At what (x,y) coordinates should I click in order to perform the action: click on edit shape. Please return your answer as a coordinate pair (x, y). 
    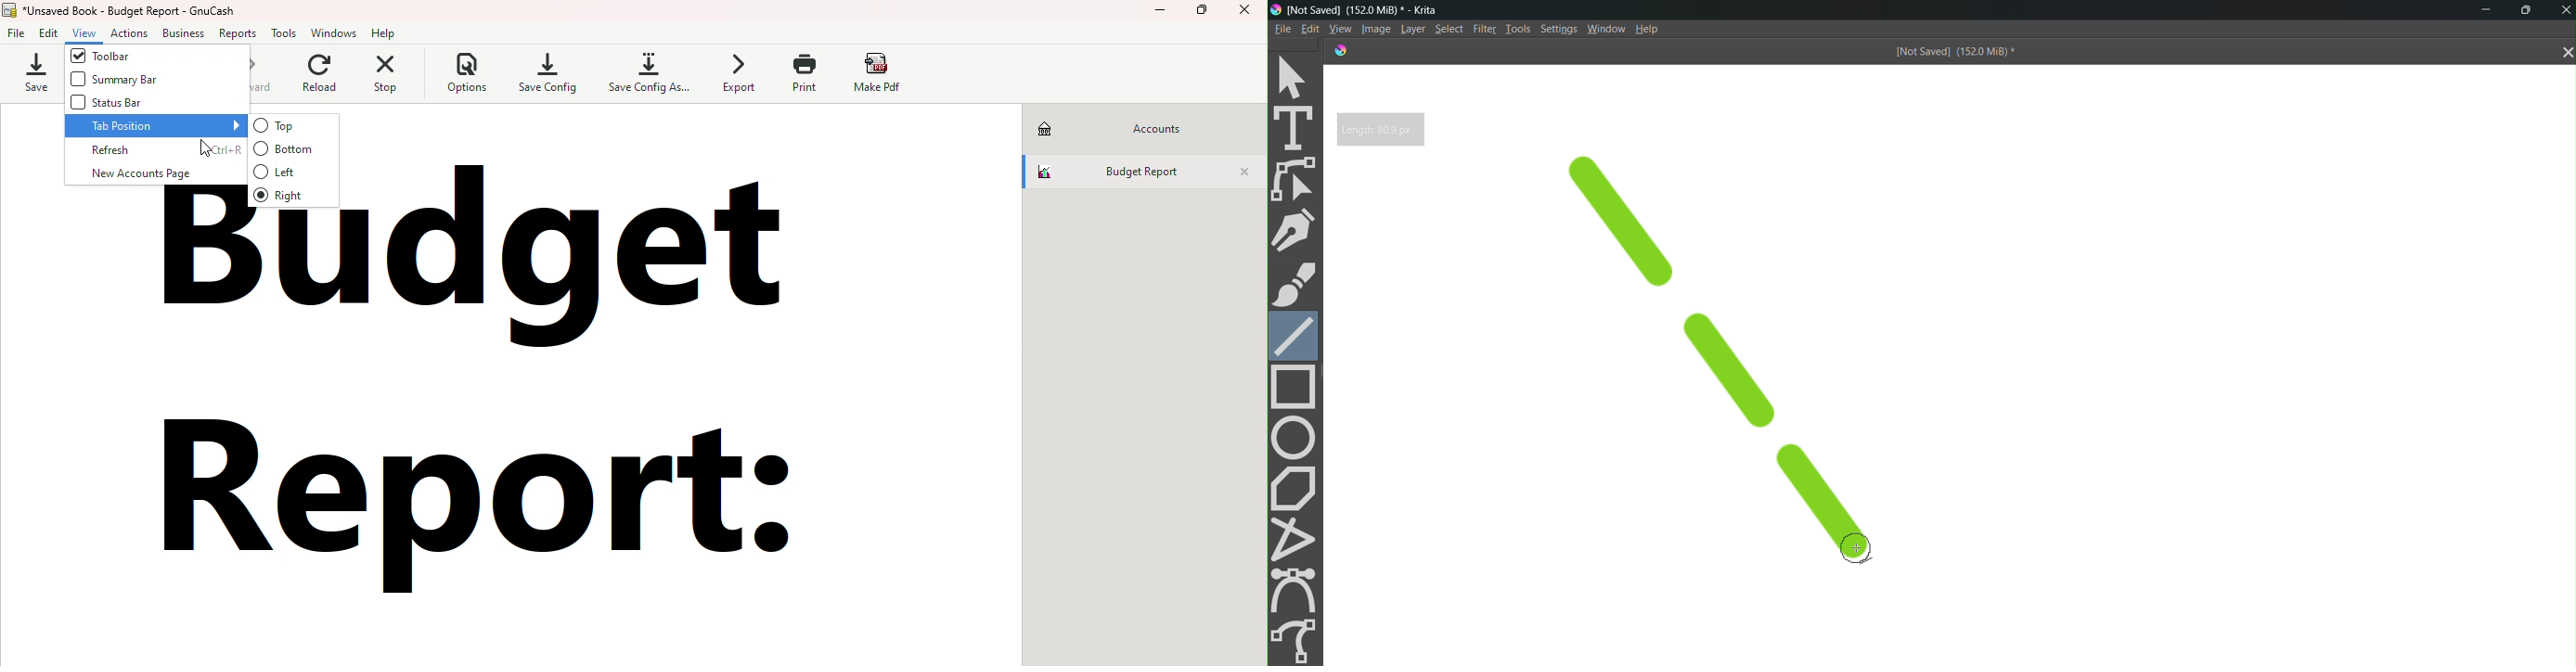
    Looking at the image, I should click on (1297, 180).